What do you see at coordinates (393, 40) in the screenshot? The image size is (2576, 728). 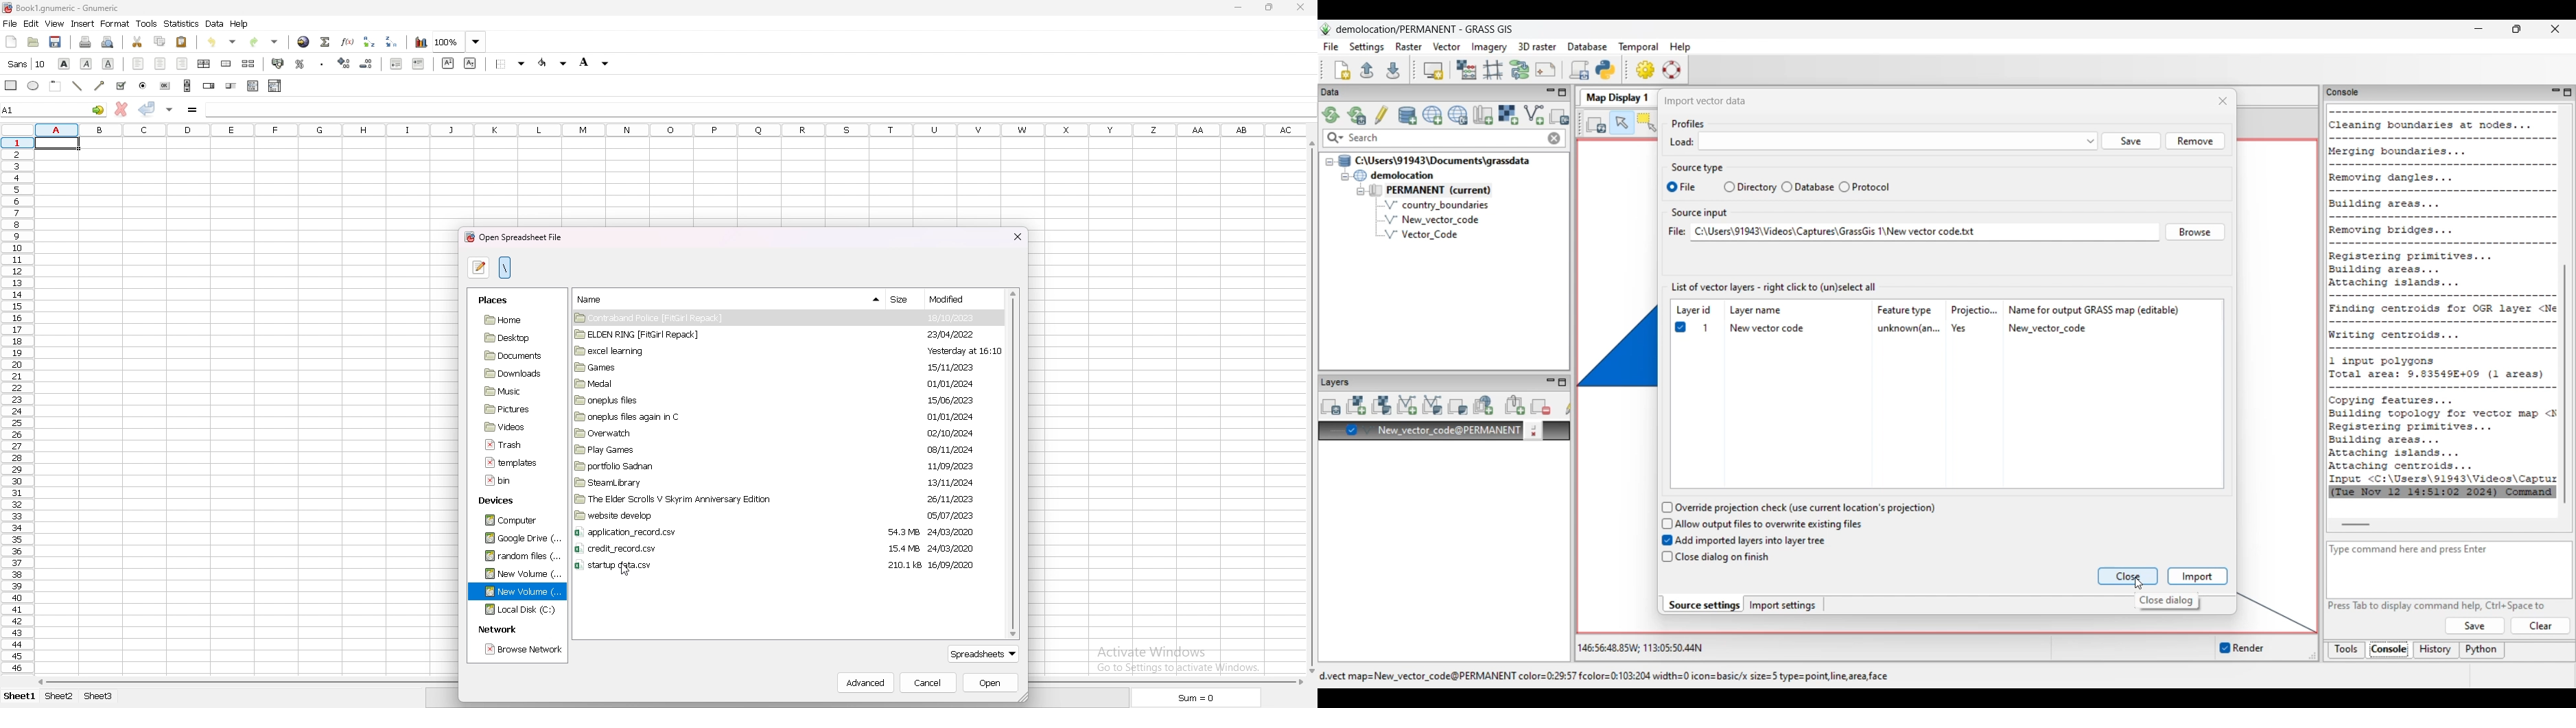 I see `sort descending` at bounding box center [393, 40].